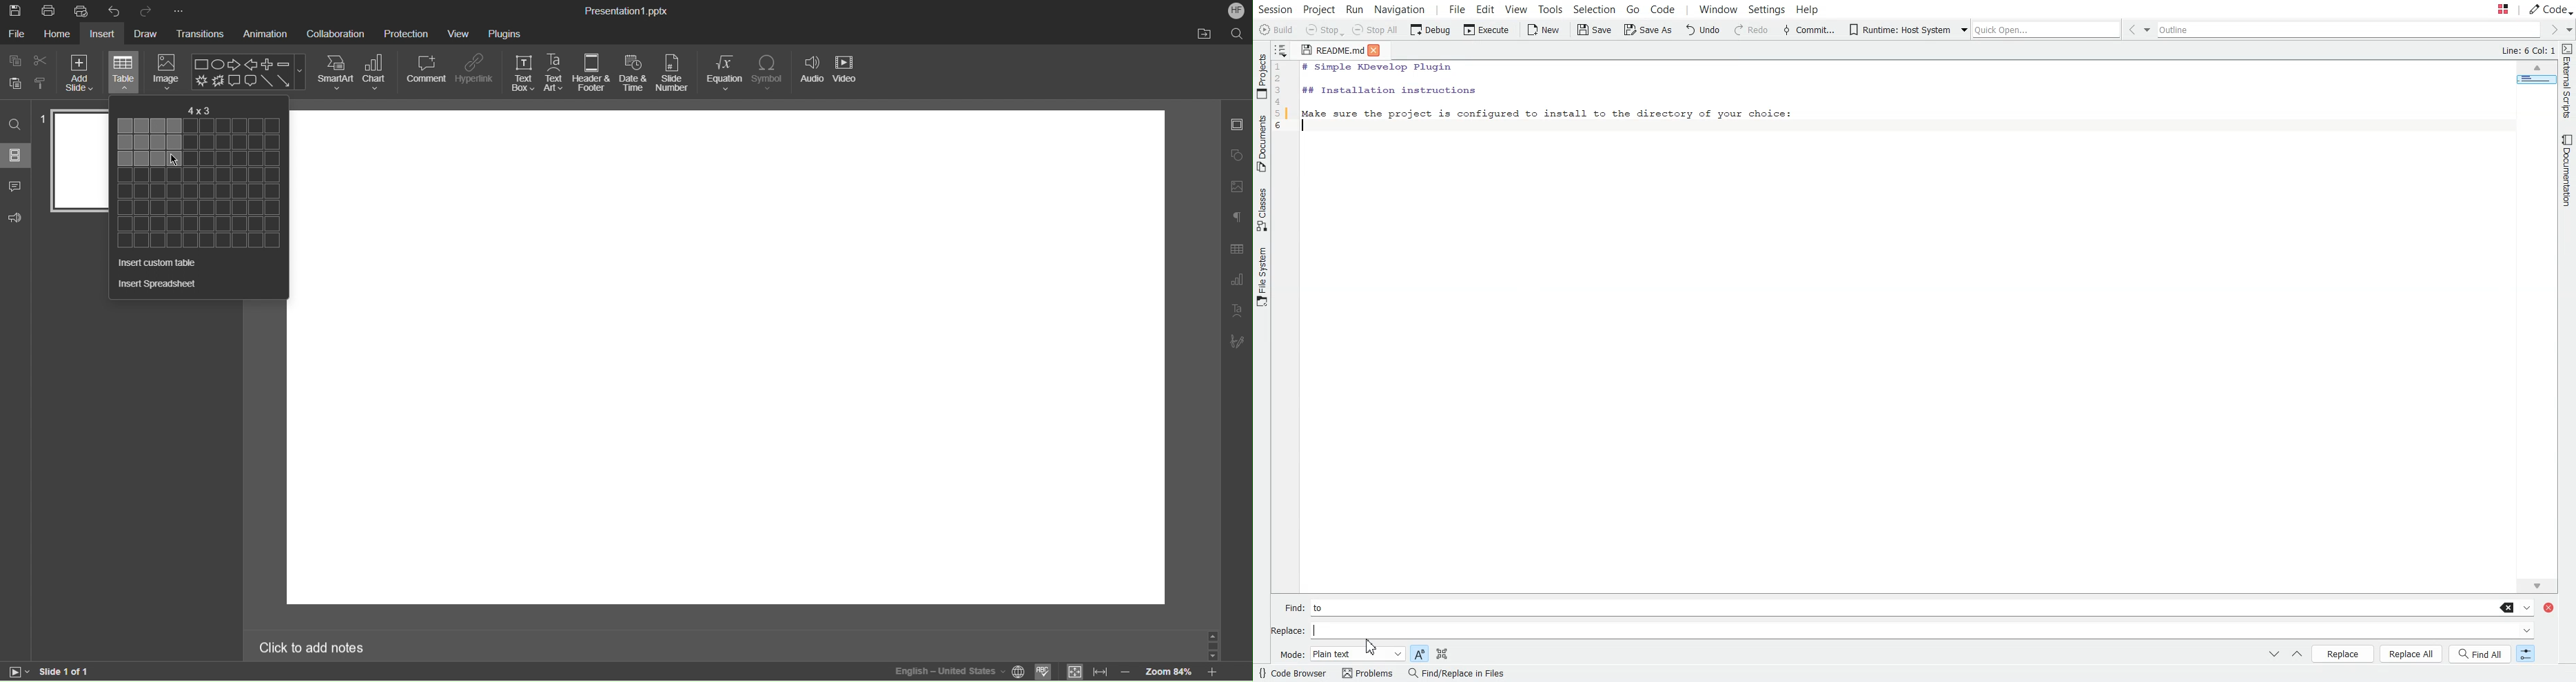  Describe the element at coordinates (623, 9) in the screenshot. I see `Presentation1` at that location.